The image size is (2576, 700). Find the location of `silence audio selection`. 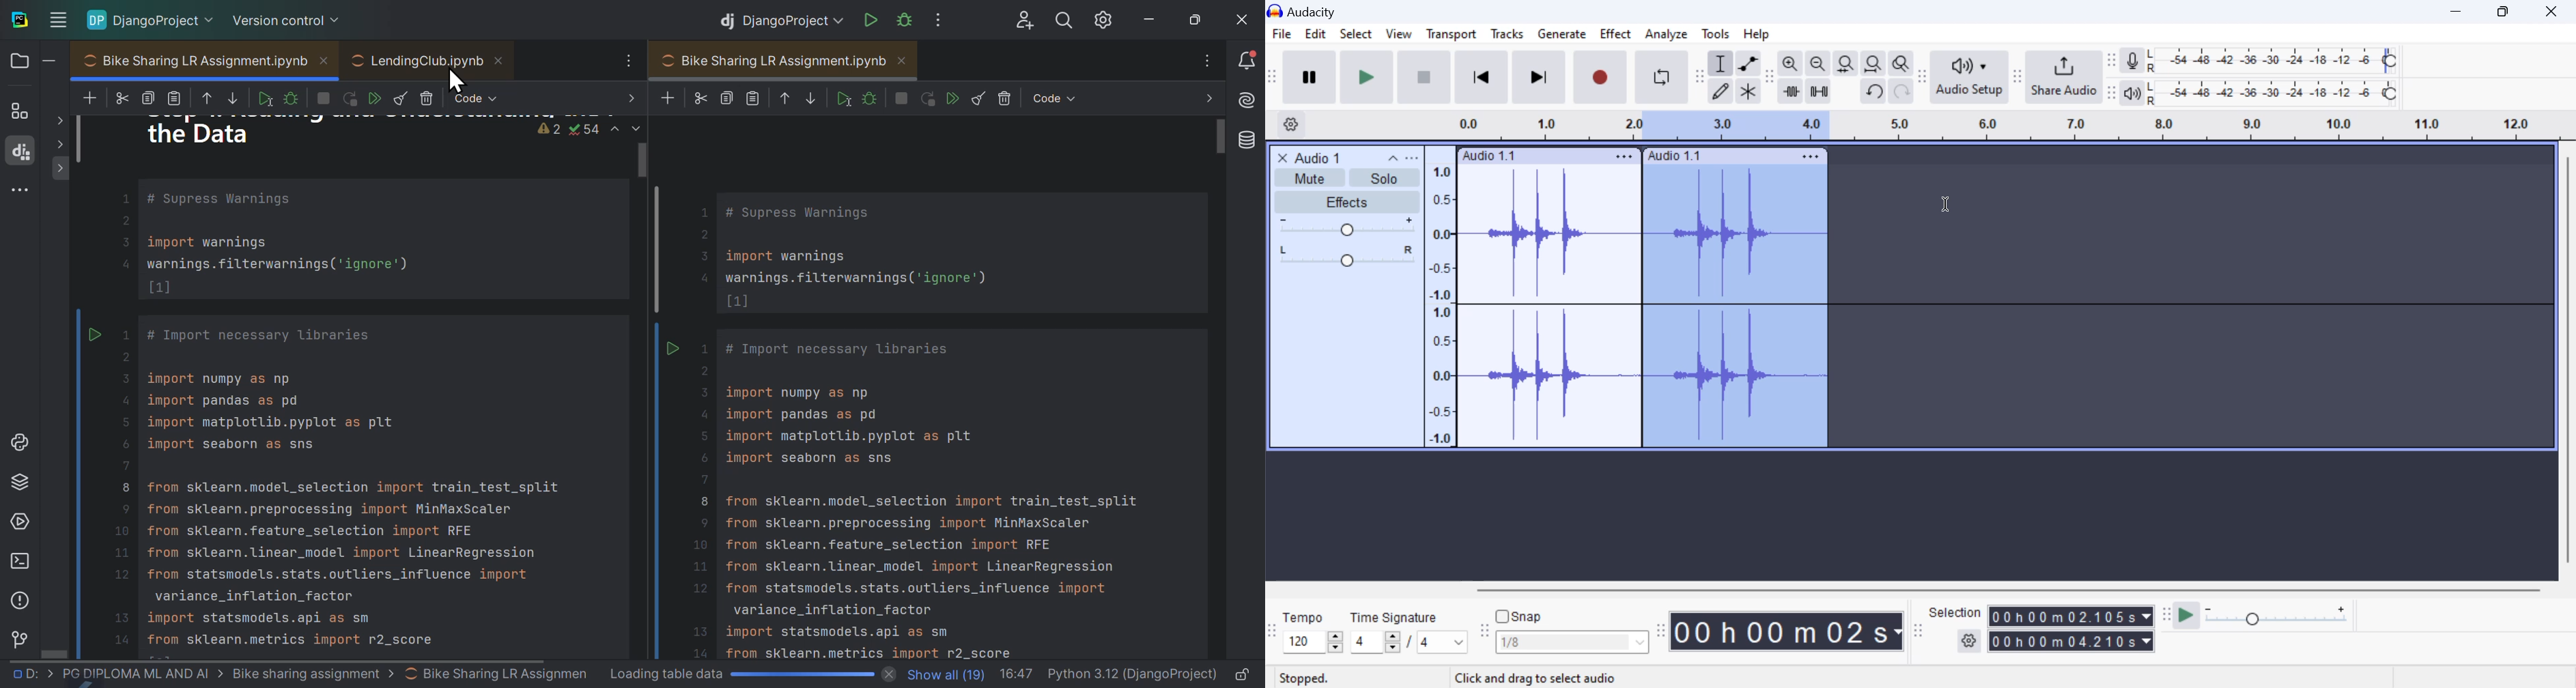

silence audio selection is located at coordinates (1819, 92).